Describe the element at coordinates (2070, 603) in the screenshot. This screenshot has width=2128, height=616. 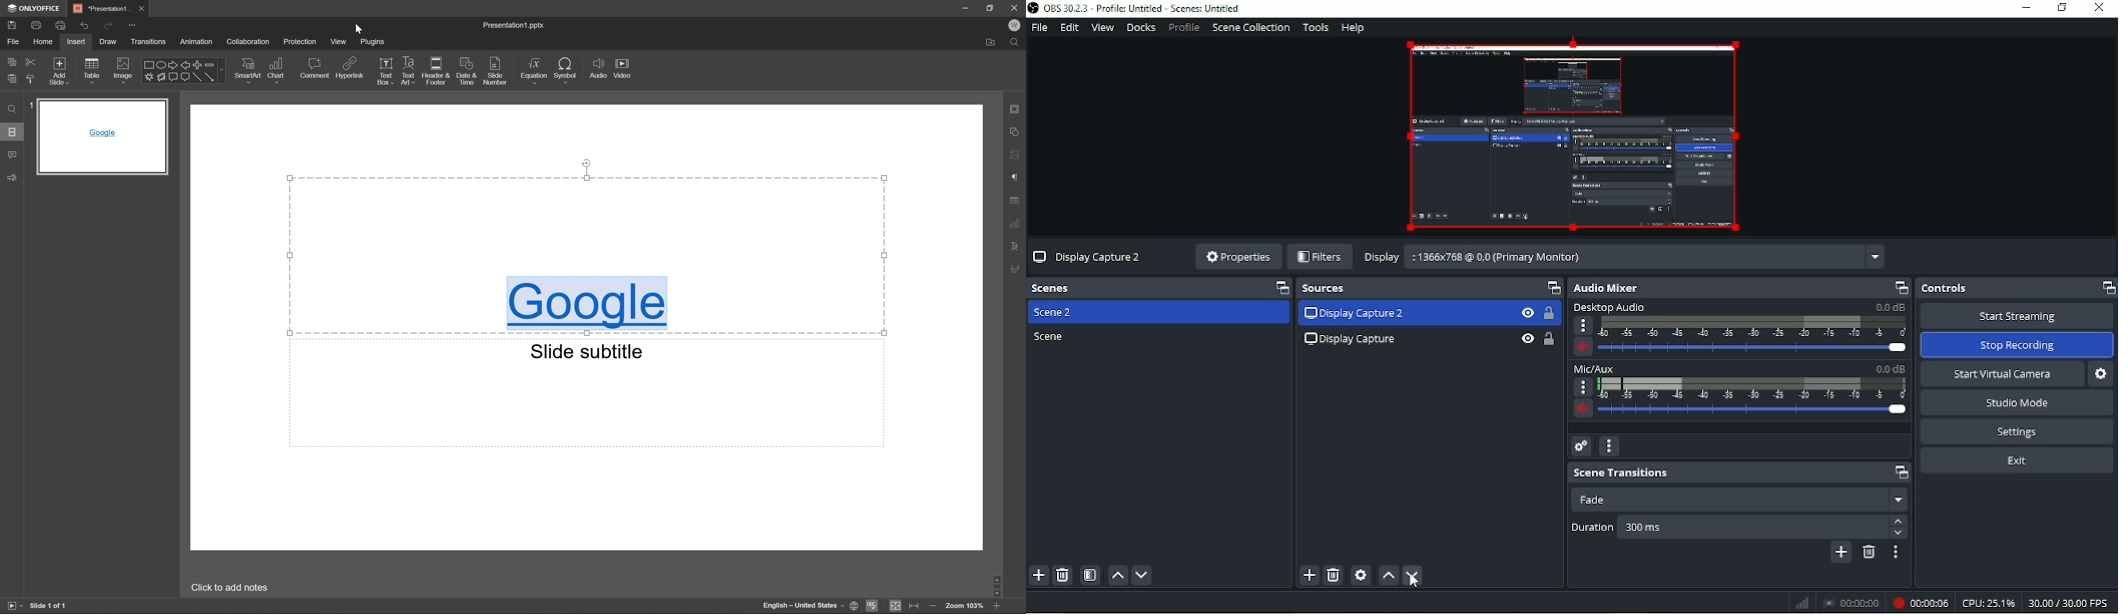
I see `30.00/30.00 FPS` at that location.